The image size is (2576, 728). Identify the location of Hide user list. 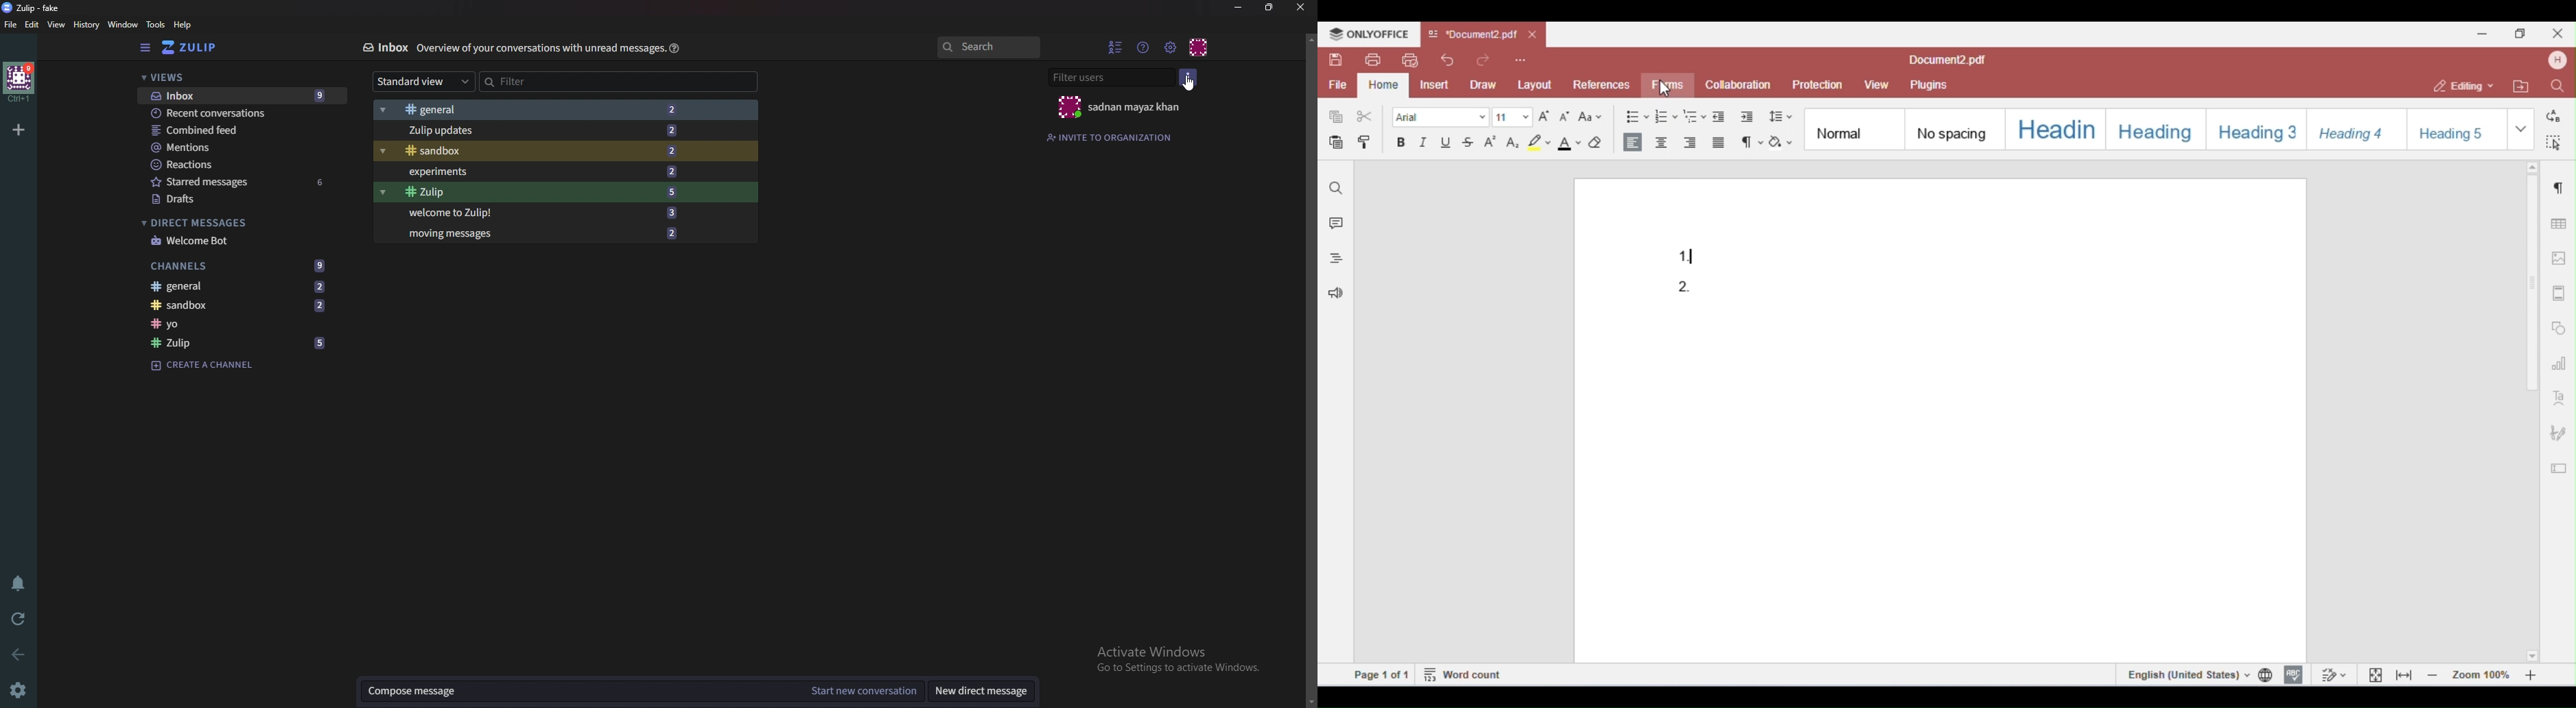
(1113, 47).